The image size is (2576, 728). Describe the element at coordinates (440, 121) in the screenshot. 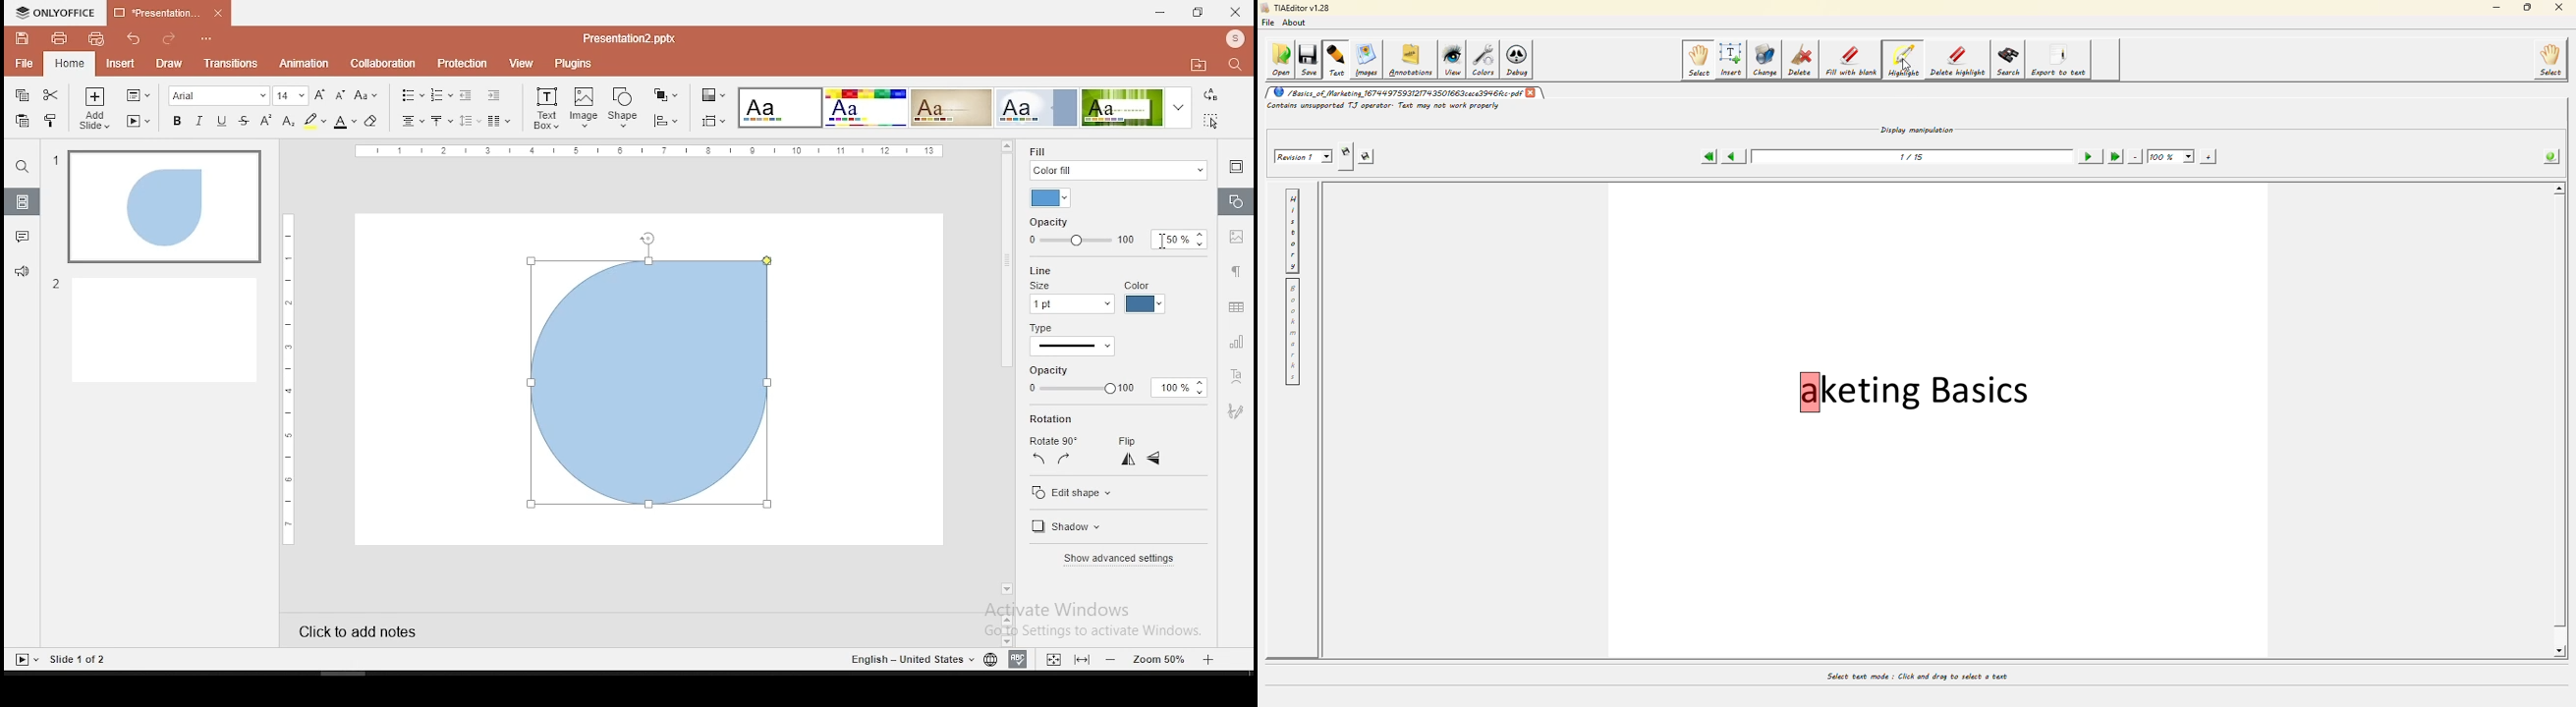

I see `vertical alignment` at that location.